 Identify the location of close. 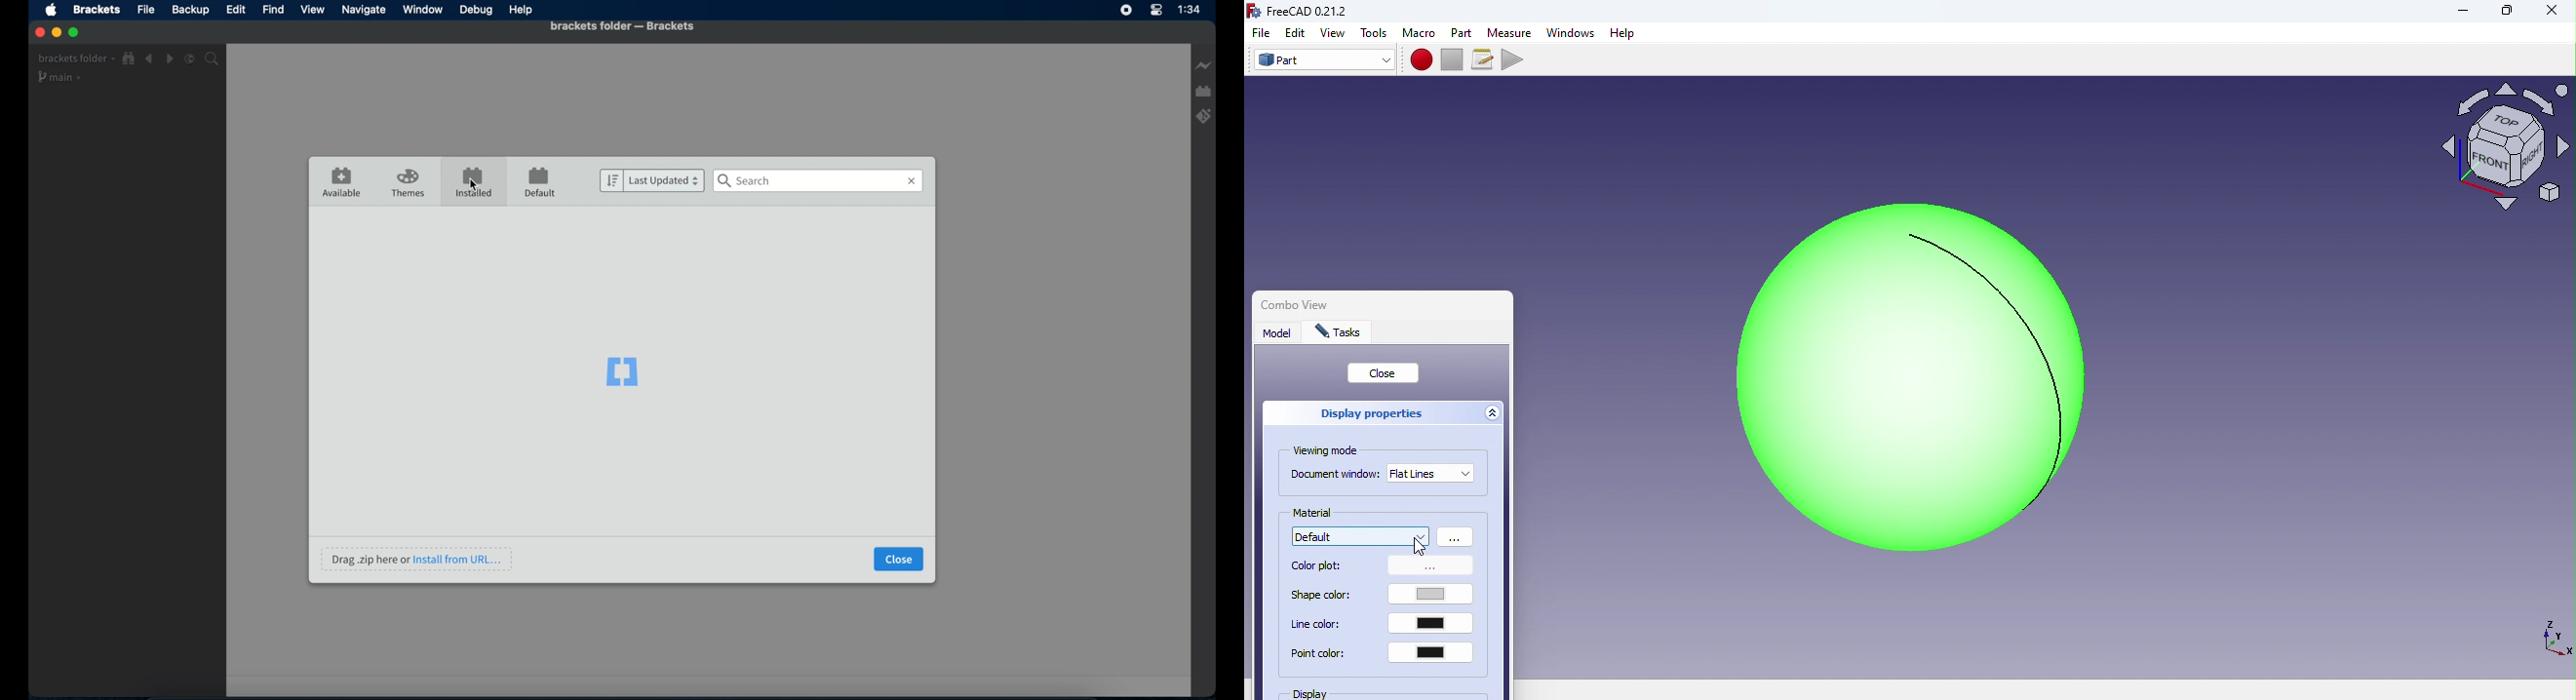
(899, 559).